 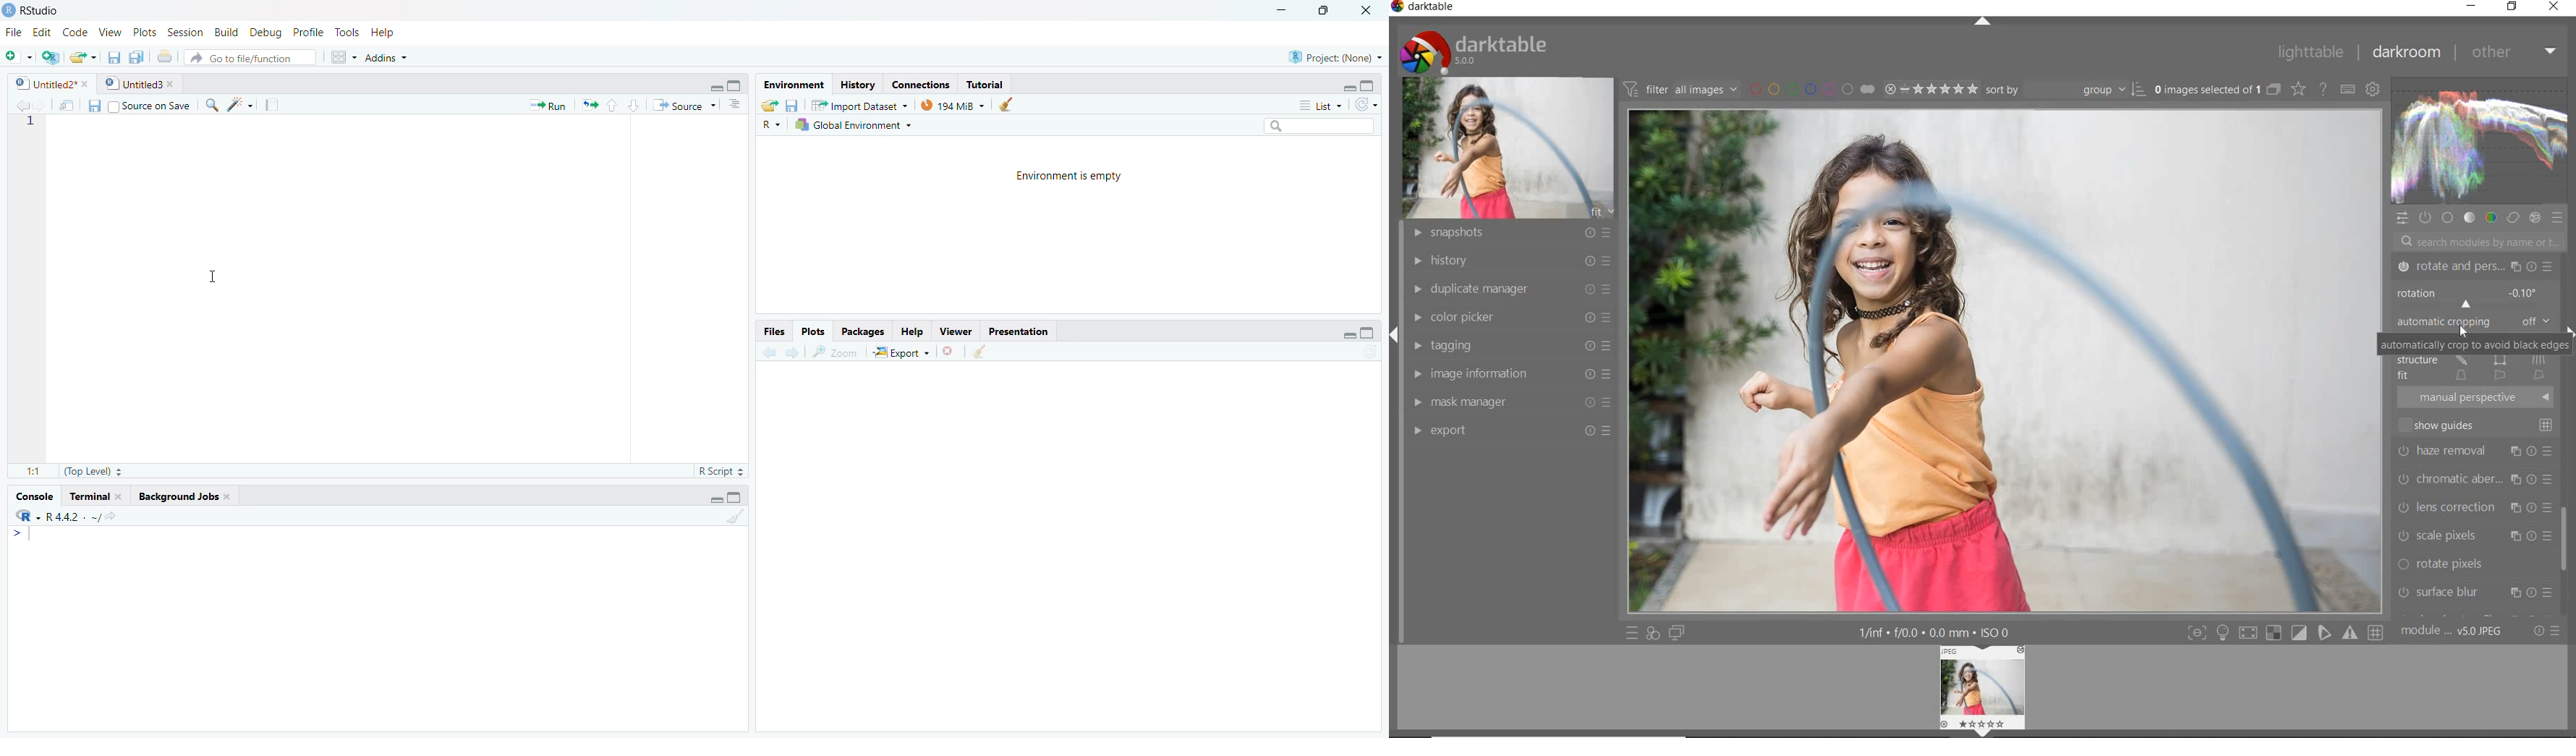 What do you see at coordinates (30, 497) in the screenshot?
I see `Console` at bounding box center [30, 497].